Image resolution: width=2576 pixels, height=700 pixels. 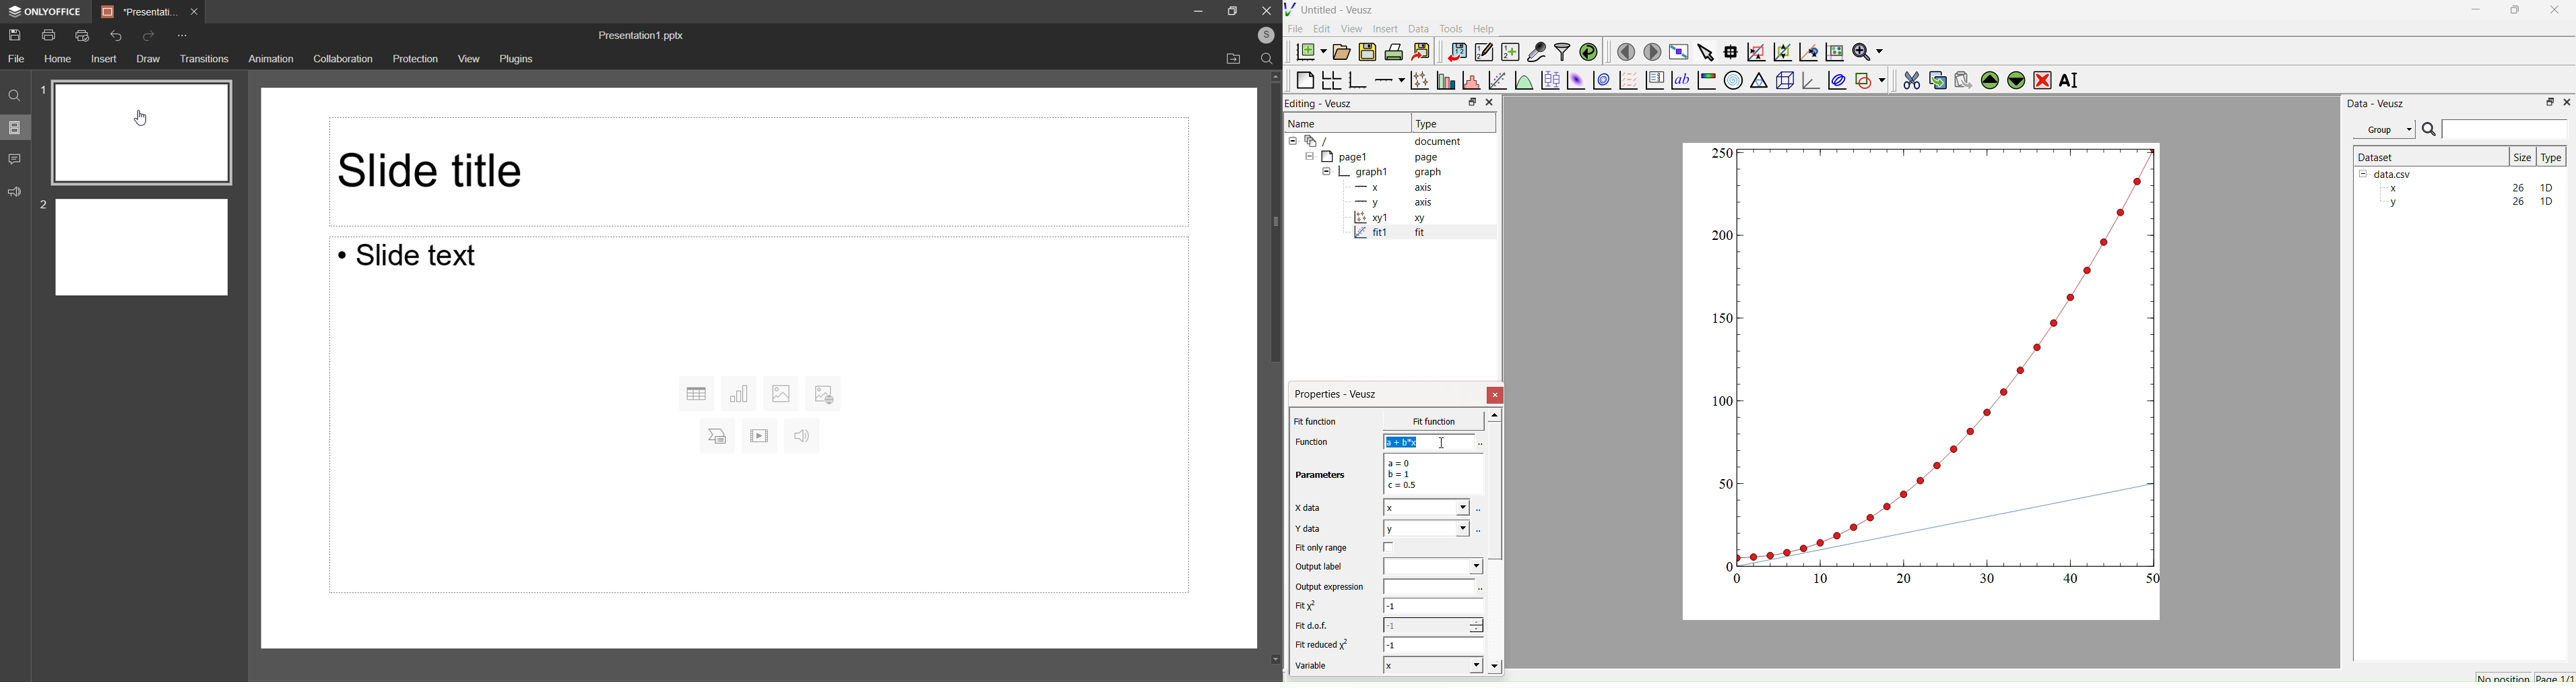 What do you see at coordinates (1479, 512) in the screenshot?
I see `Select using dataset browser` at bounding box center [1479, 512].